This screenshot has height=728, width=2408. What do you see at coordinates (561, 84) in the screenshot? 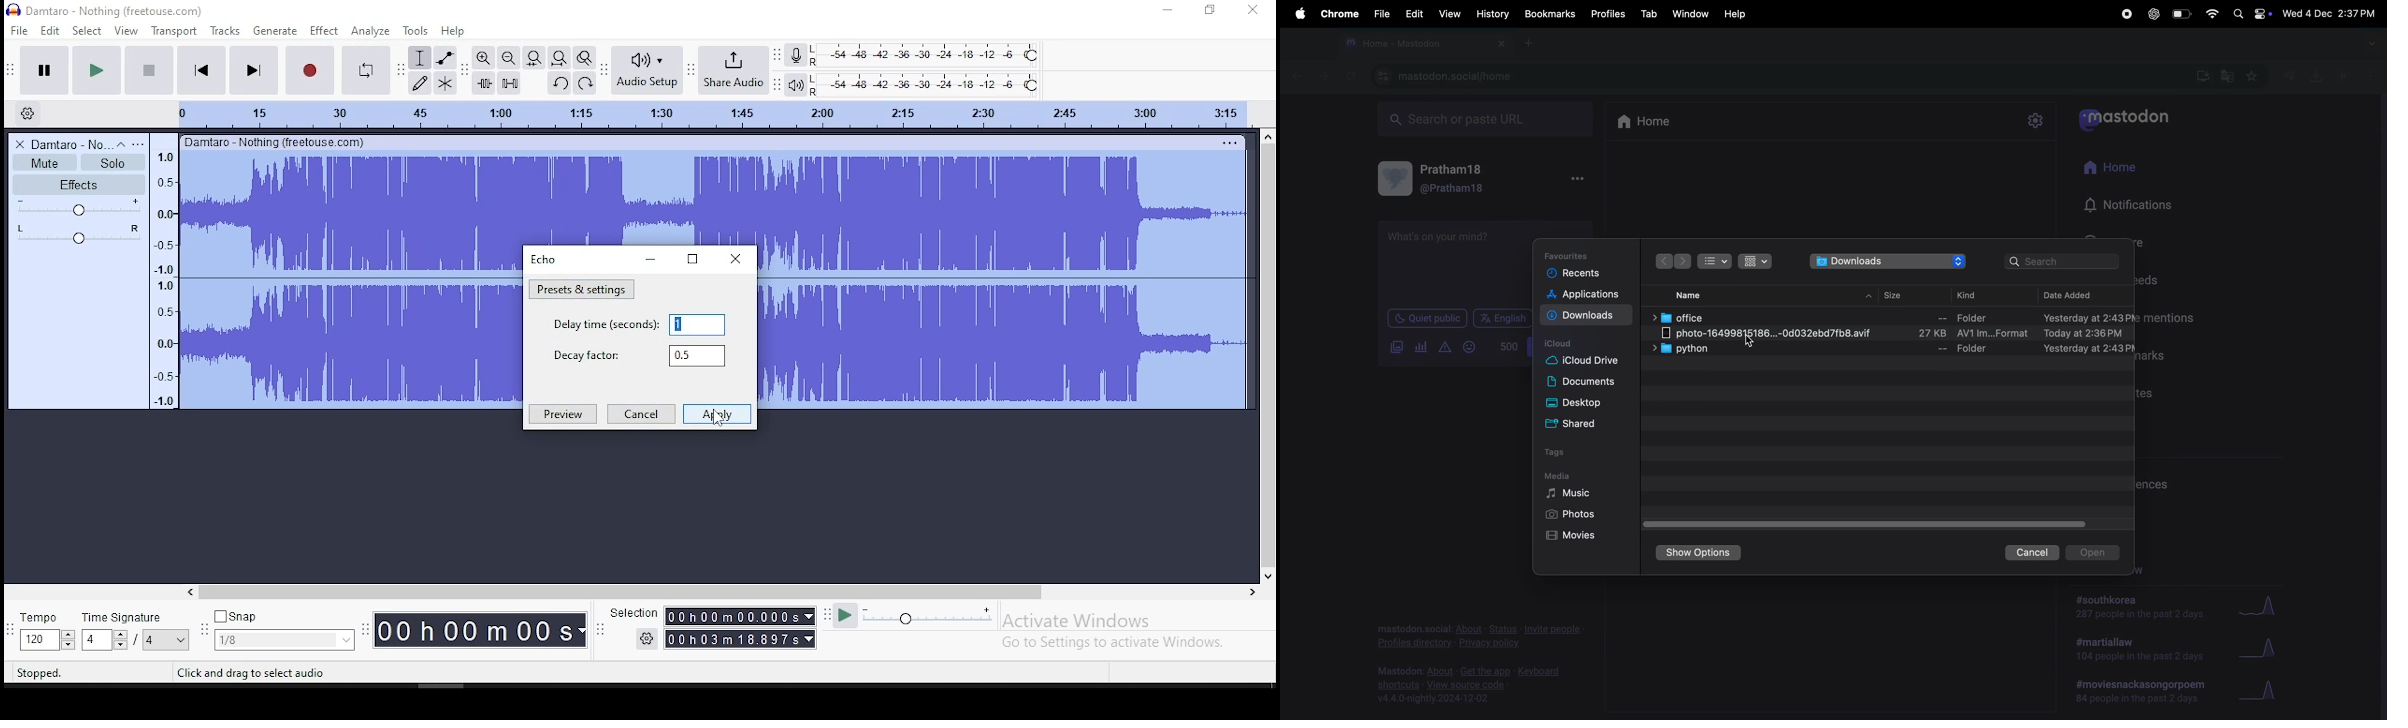
I see `undo` at bounding box center [561, 84].